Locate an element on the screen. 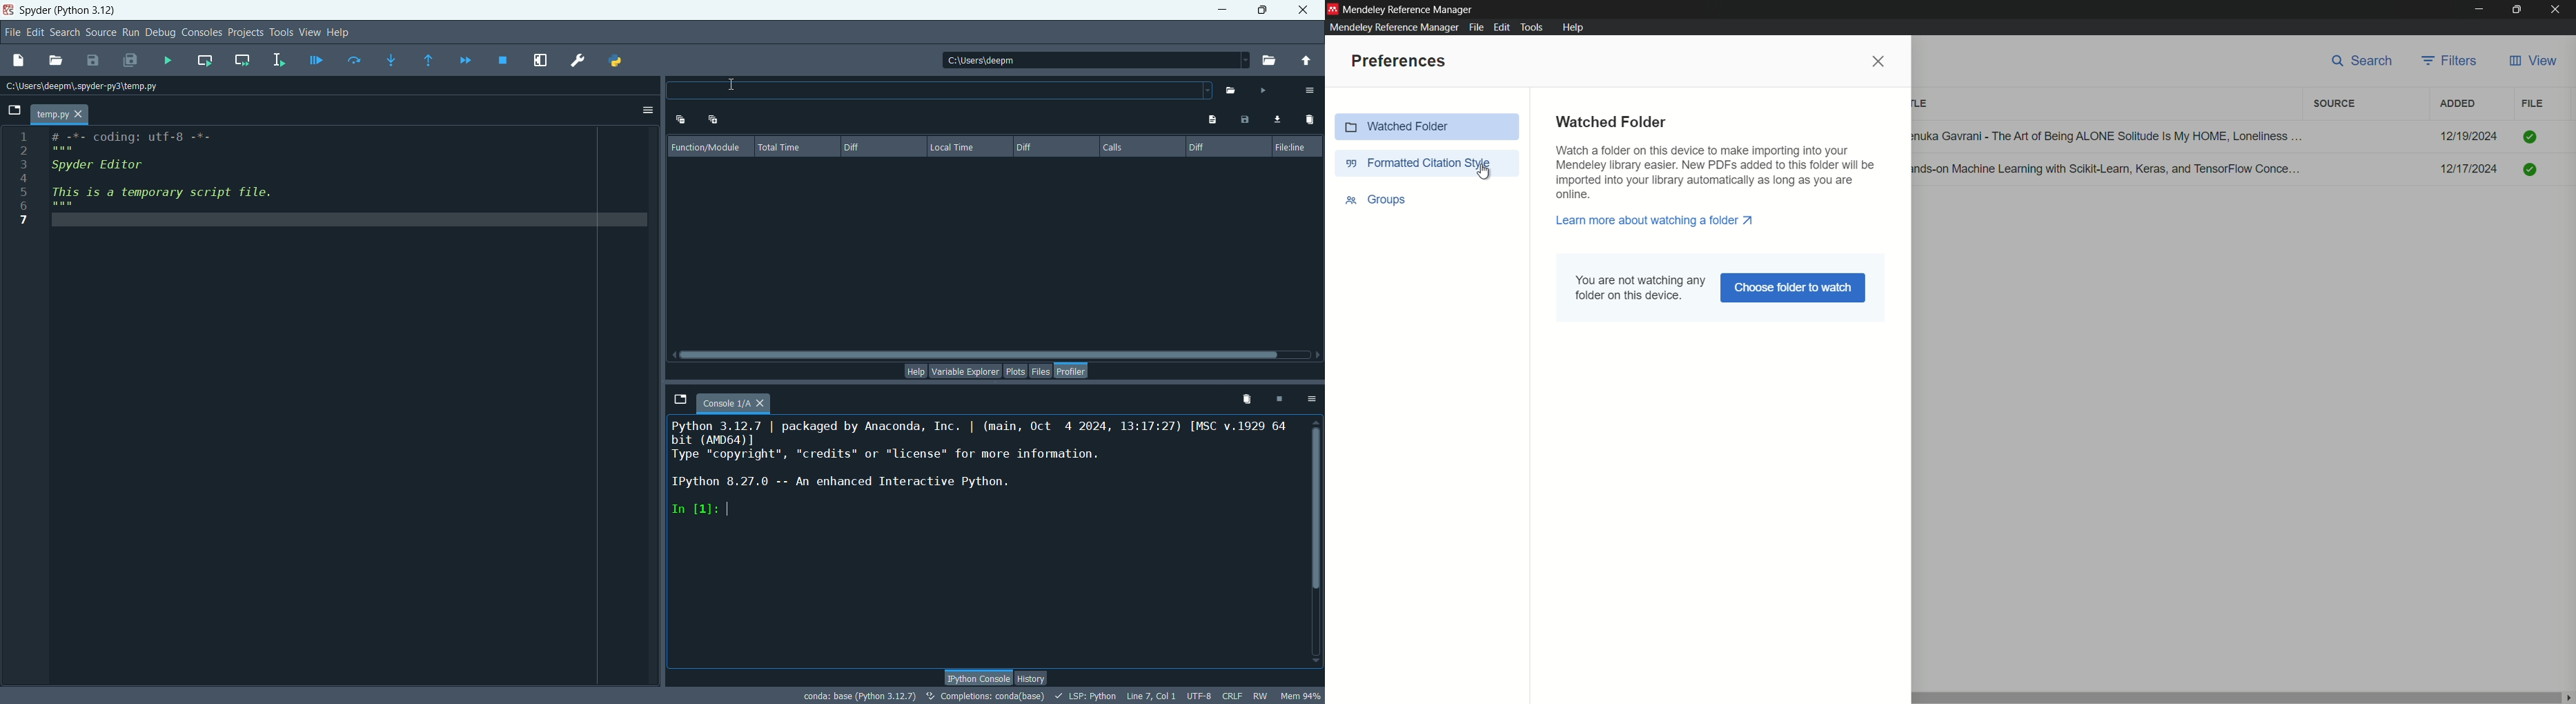 The height and width of the screenshot is (728, 2576). 12/17/2024 is located at coordinates (2469, 169).